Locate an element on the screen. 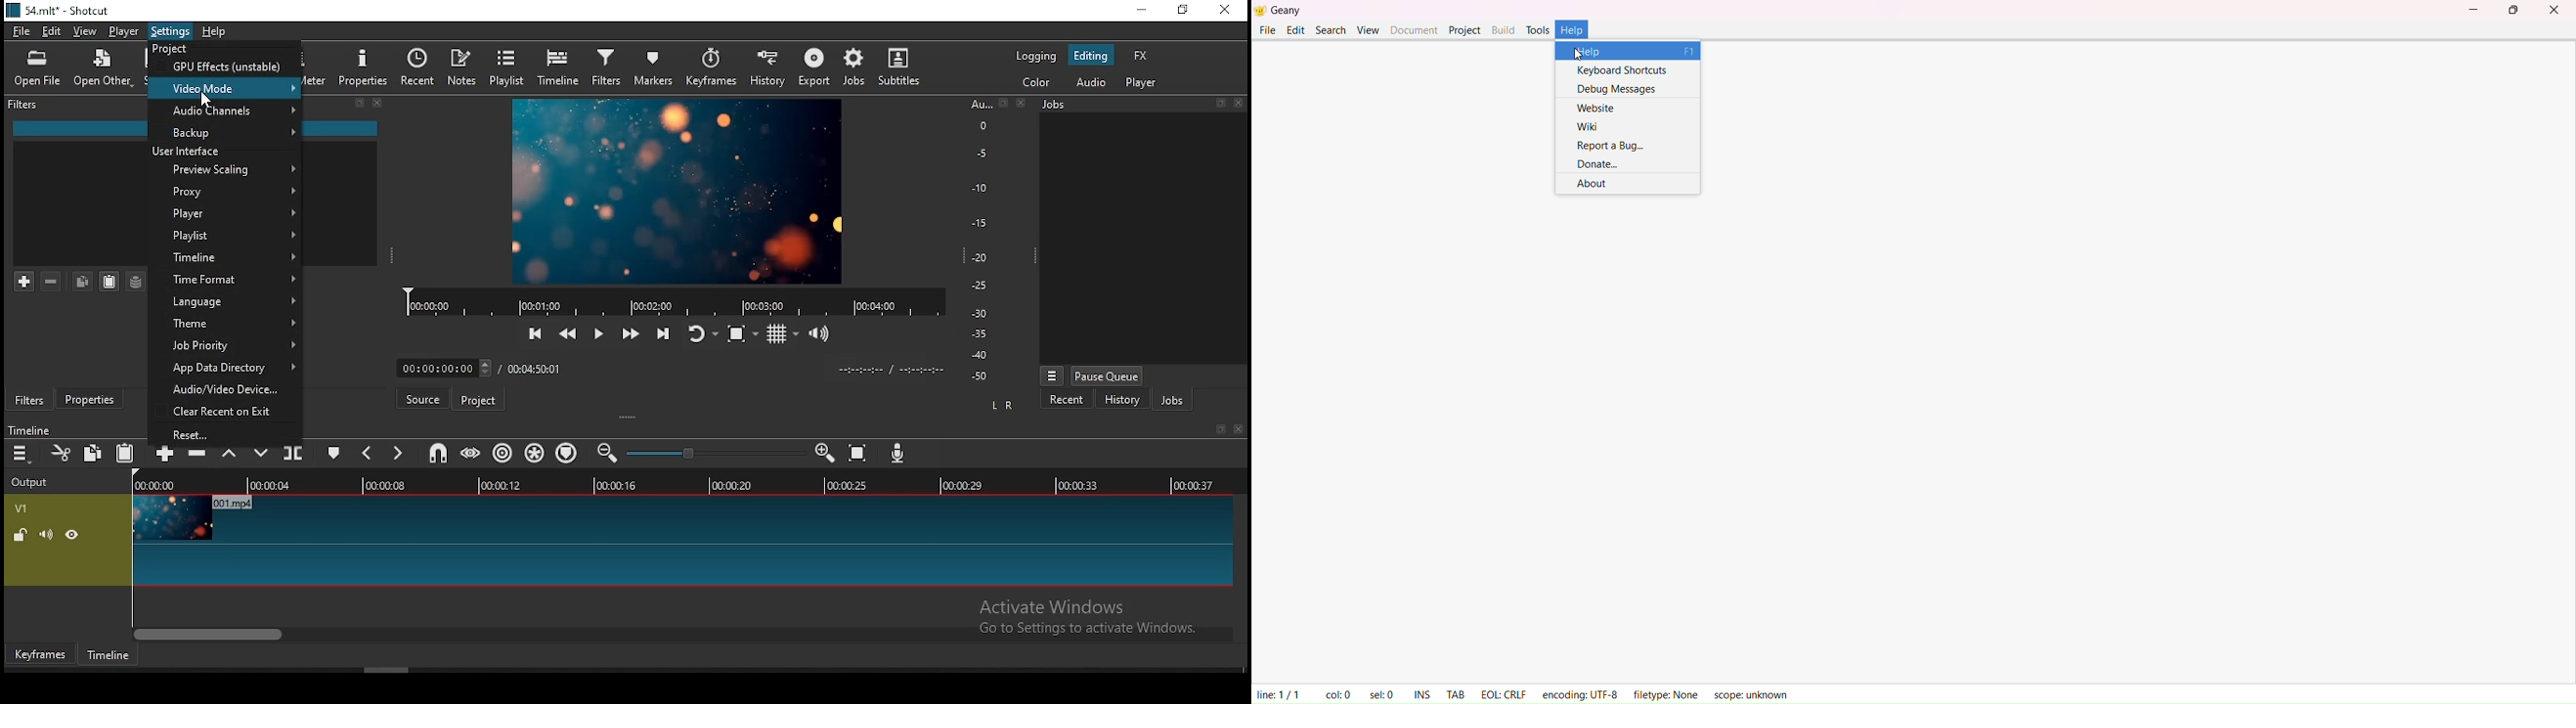 Image resolution: width=2576 pixels, height=728 pixels. 00:00:25 is located at coordinates (844, 486).